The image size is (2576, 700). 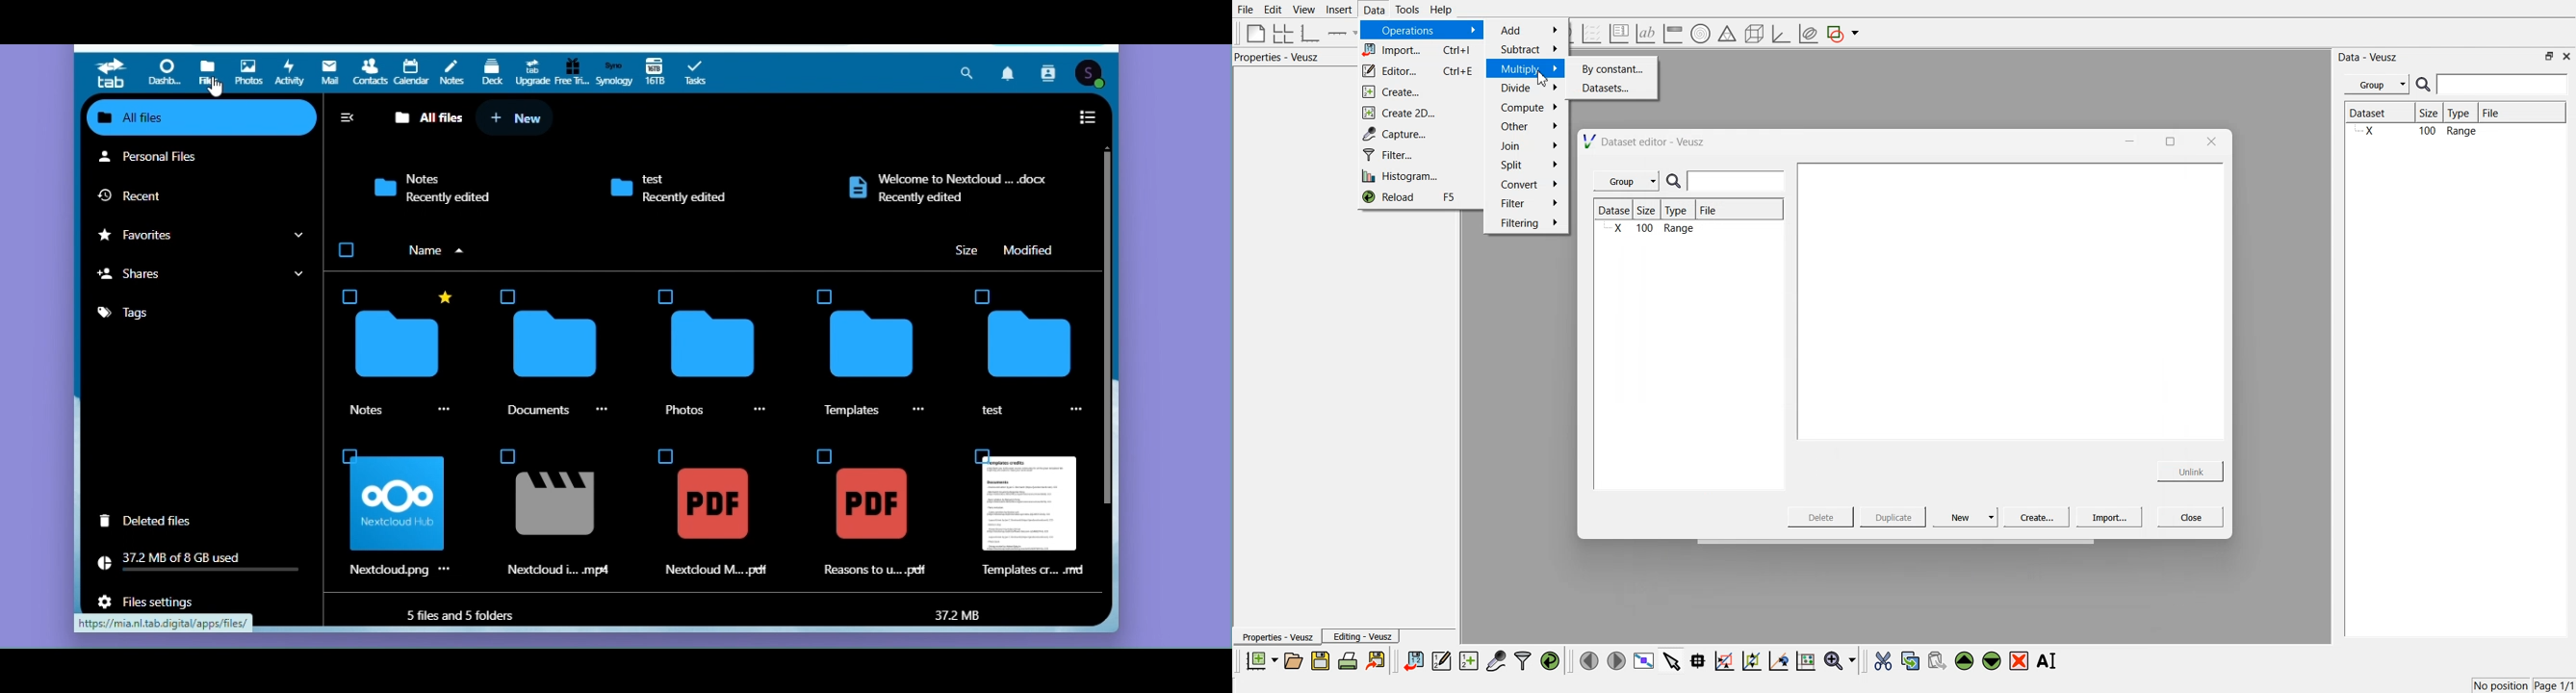 What do you see at coordinates (1026, 351) in the screenshot?
I see `test` at bounding box center [1026, 351].